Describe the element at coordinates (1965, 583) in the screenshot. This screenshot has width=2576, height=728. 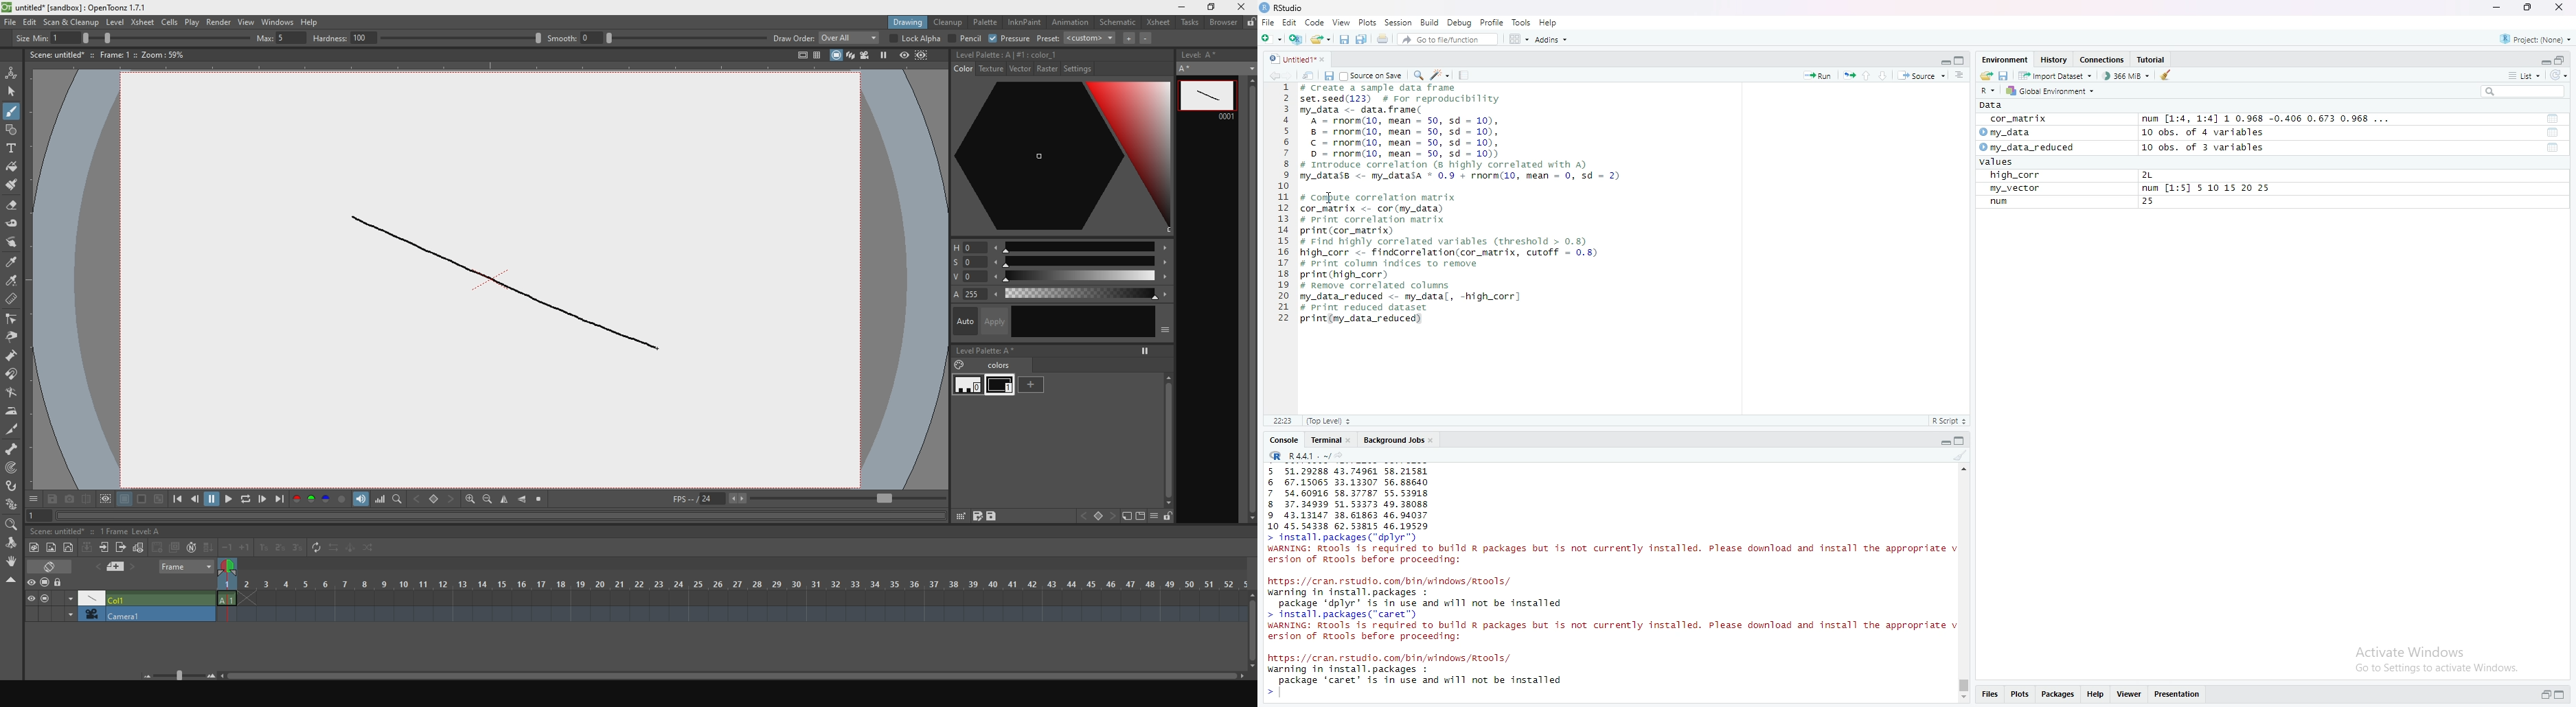
I see `scrollbar` at that location.